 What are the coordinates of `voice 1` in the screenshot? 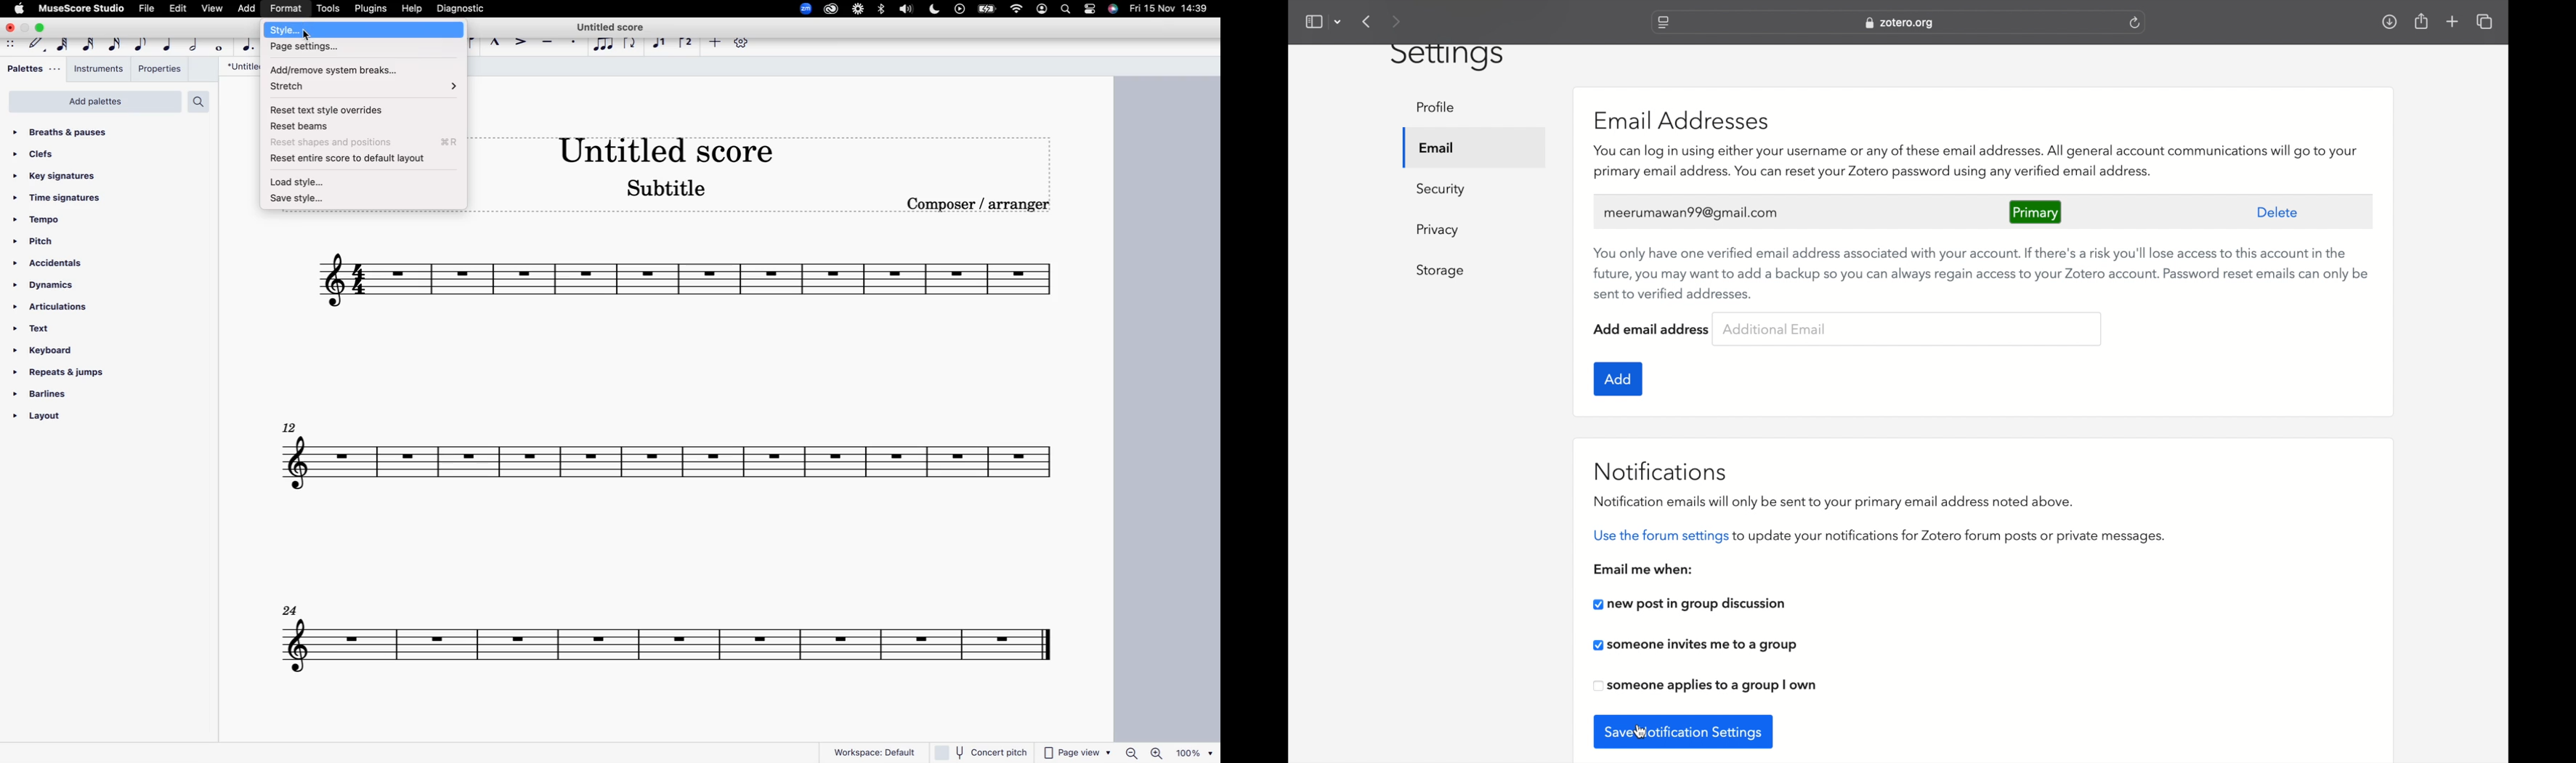 It's located at (657, 44).